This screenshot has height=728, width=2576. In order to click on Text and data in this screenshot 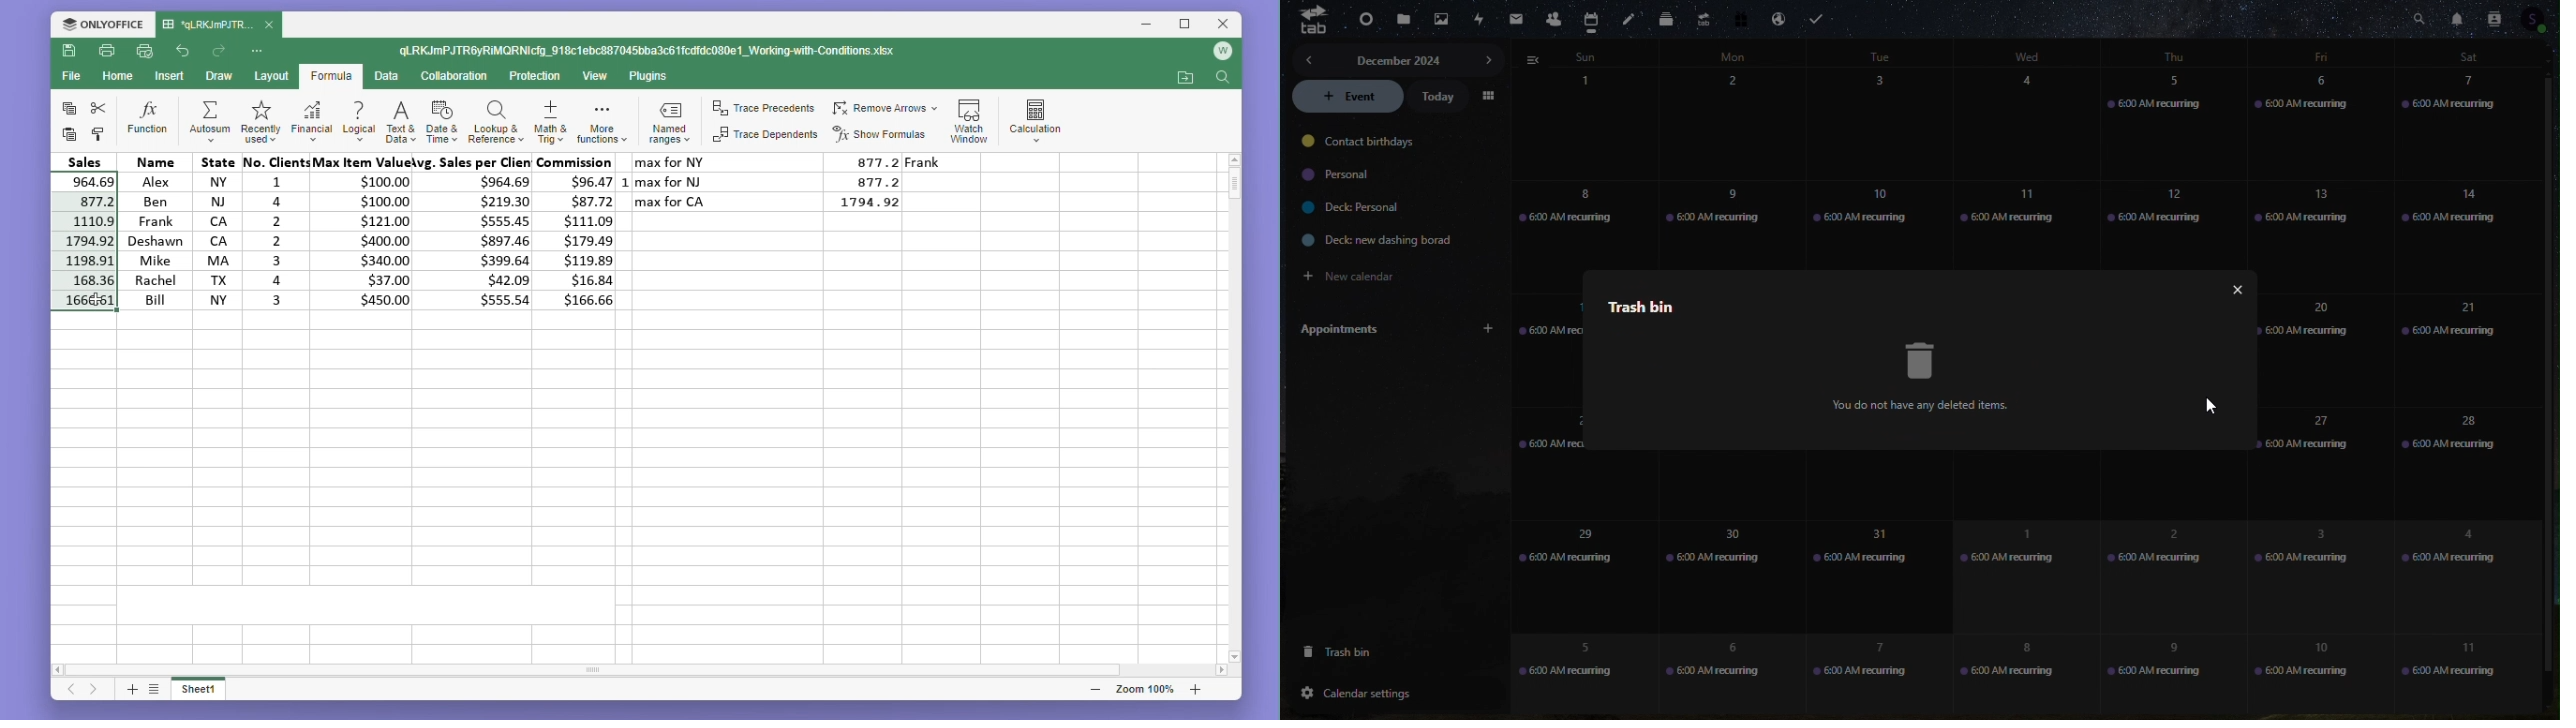, I will do `click(399, 119)`.